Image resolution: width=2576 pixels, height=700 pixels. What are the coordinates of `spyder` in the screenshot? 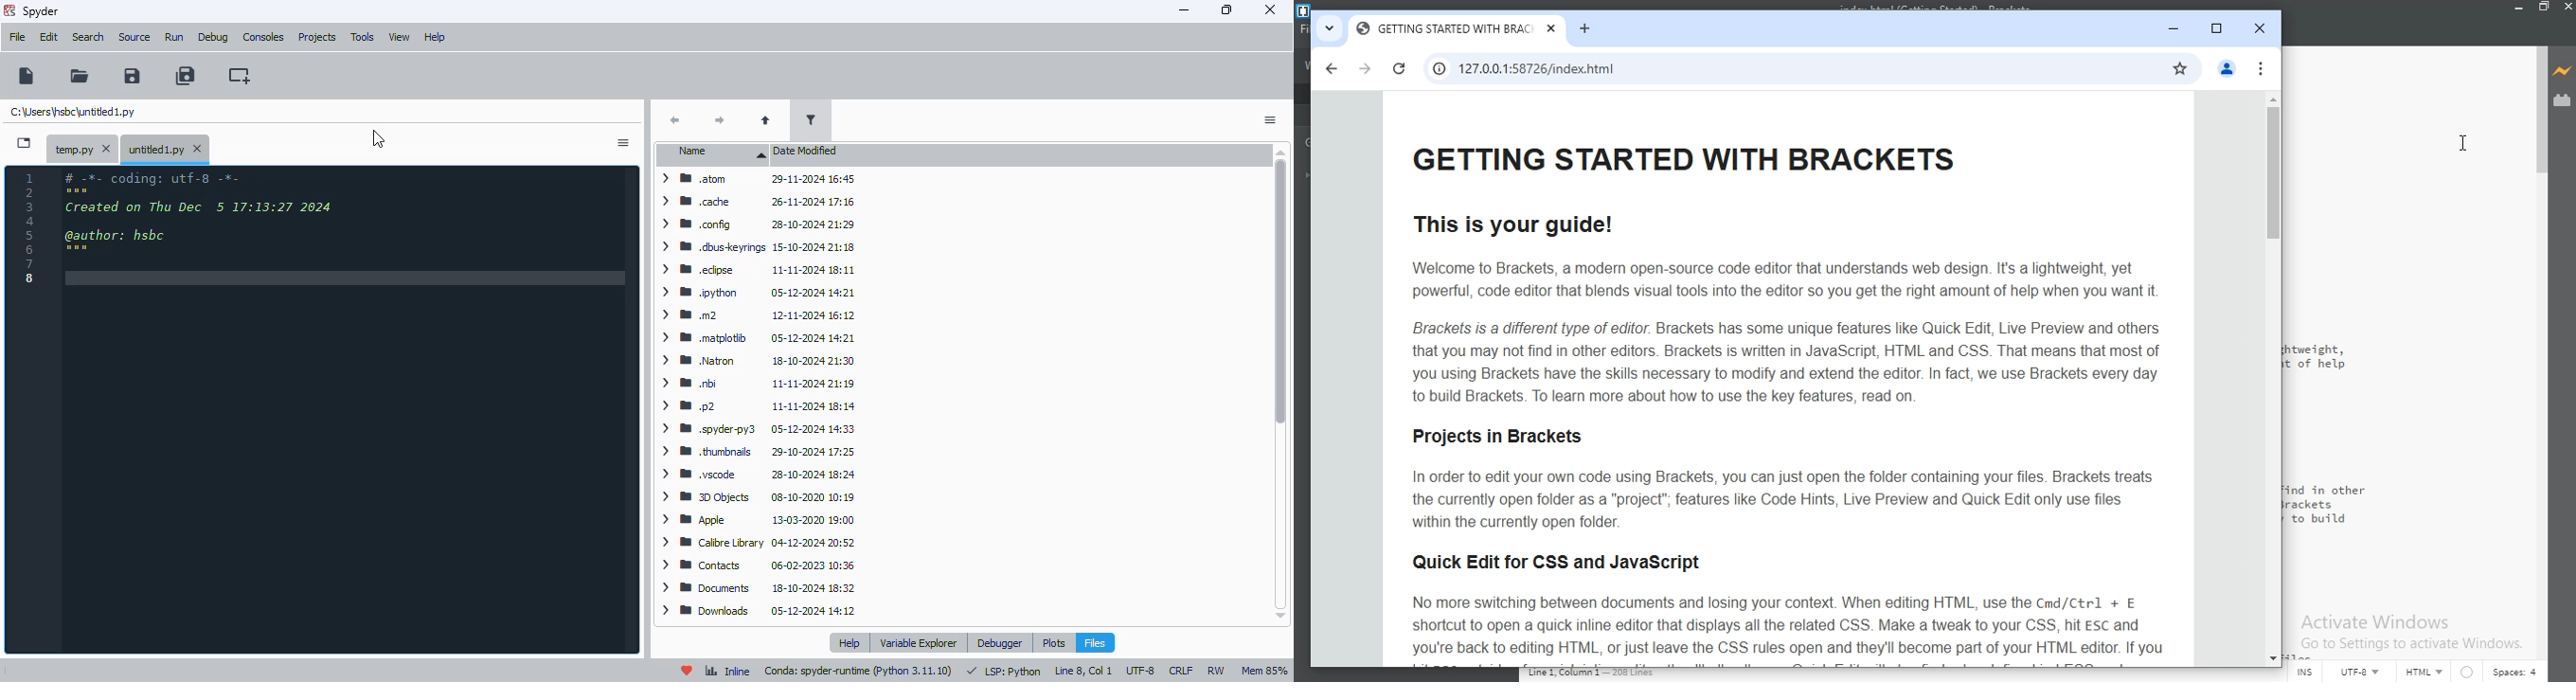 It's located at (42, 12).